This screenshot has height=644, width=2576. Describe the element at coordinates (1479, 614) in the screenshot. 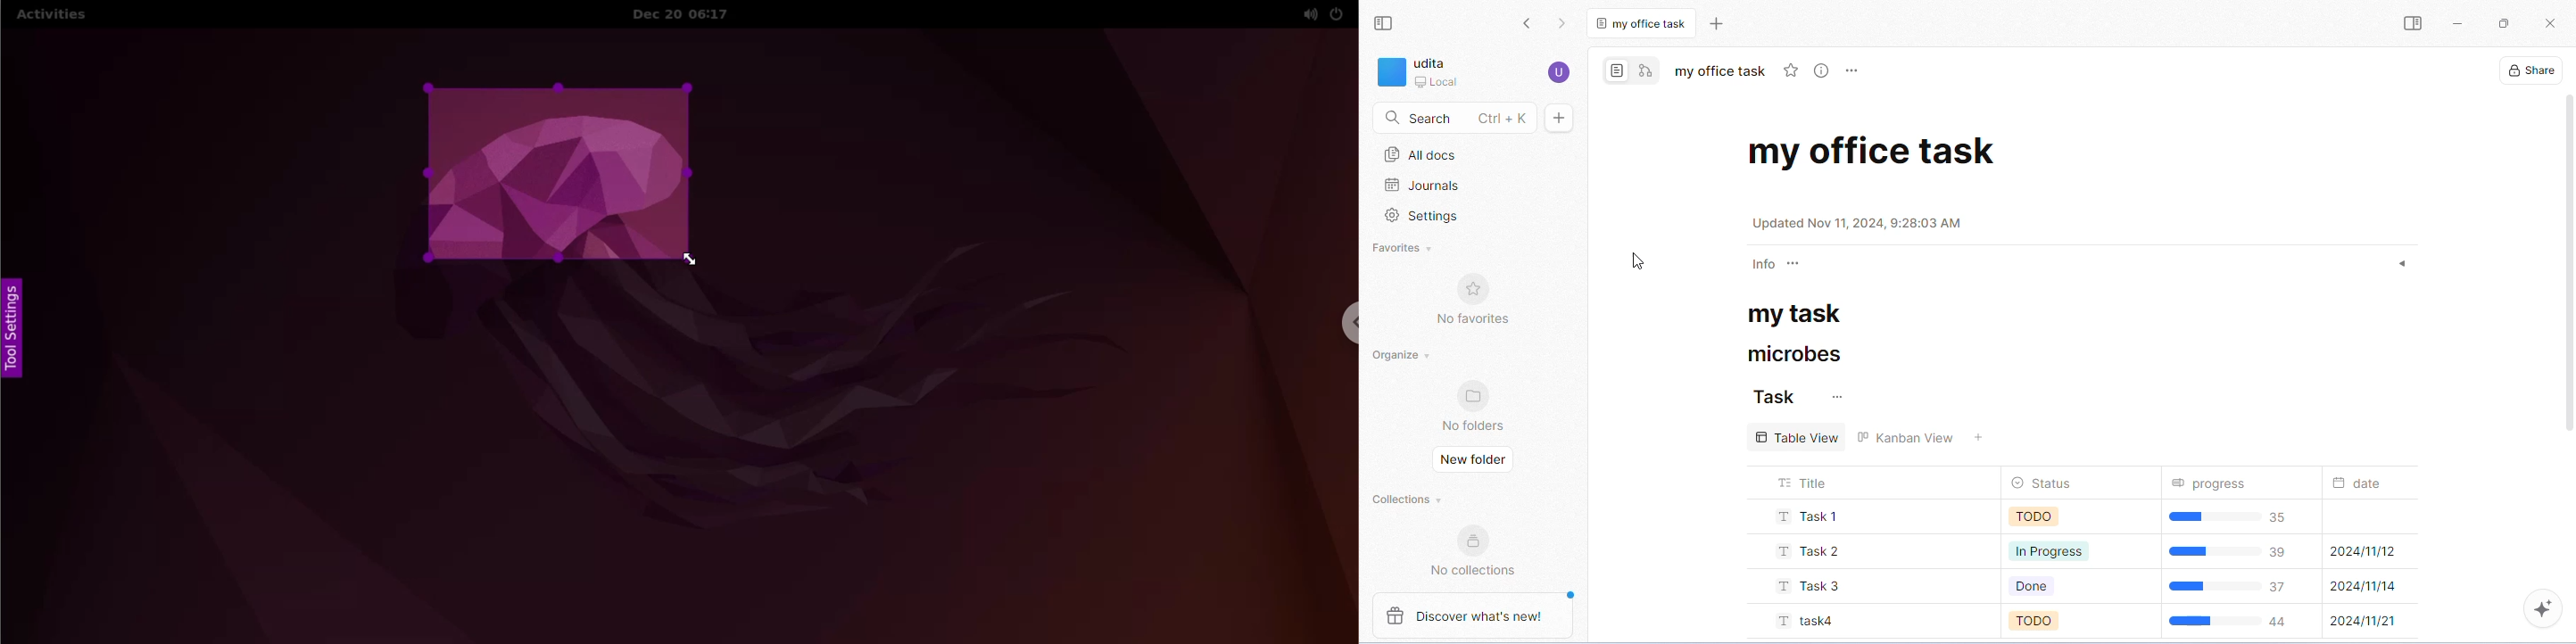

I see `discover what's new` at that location.